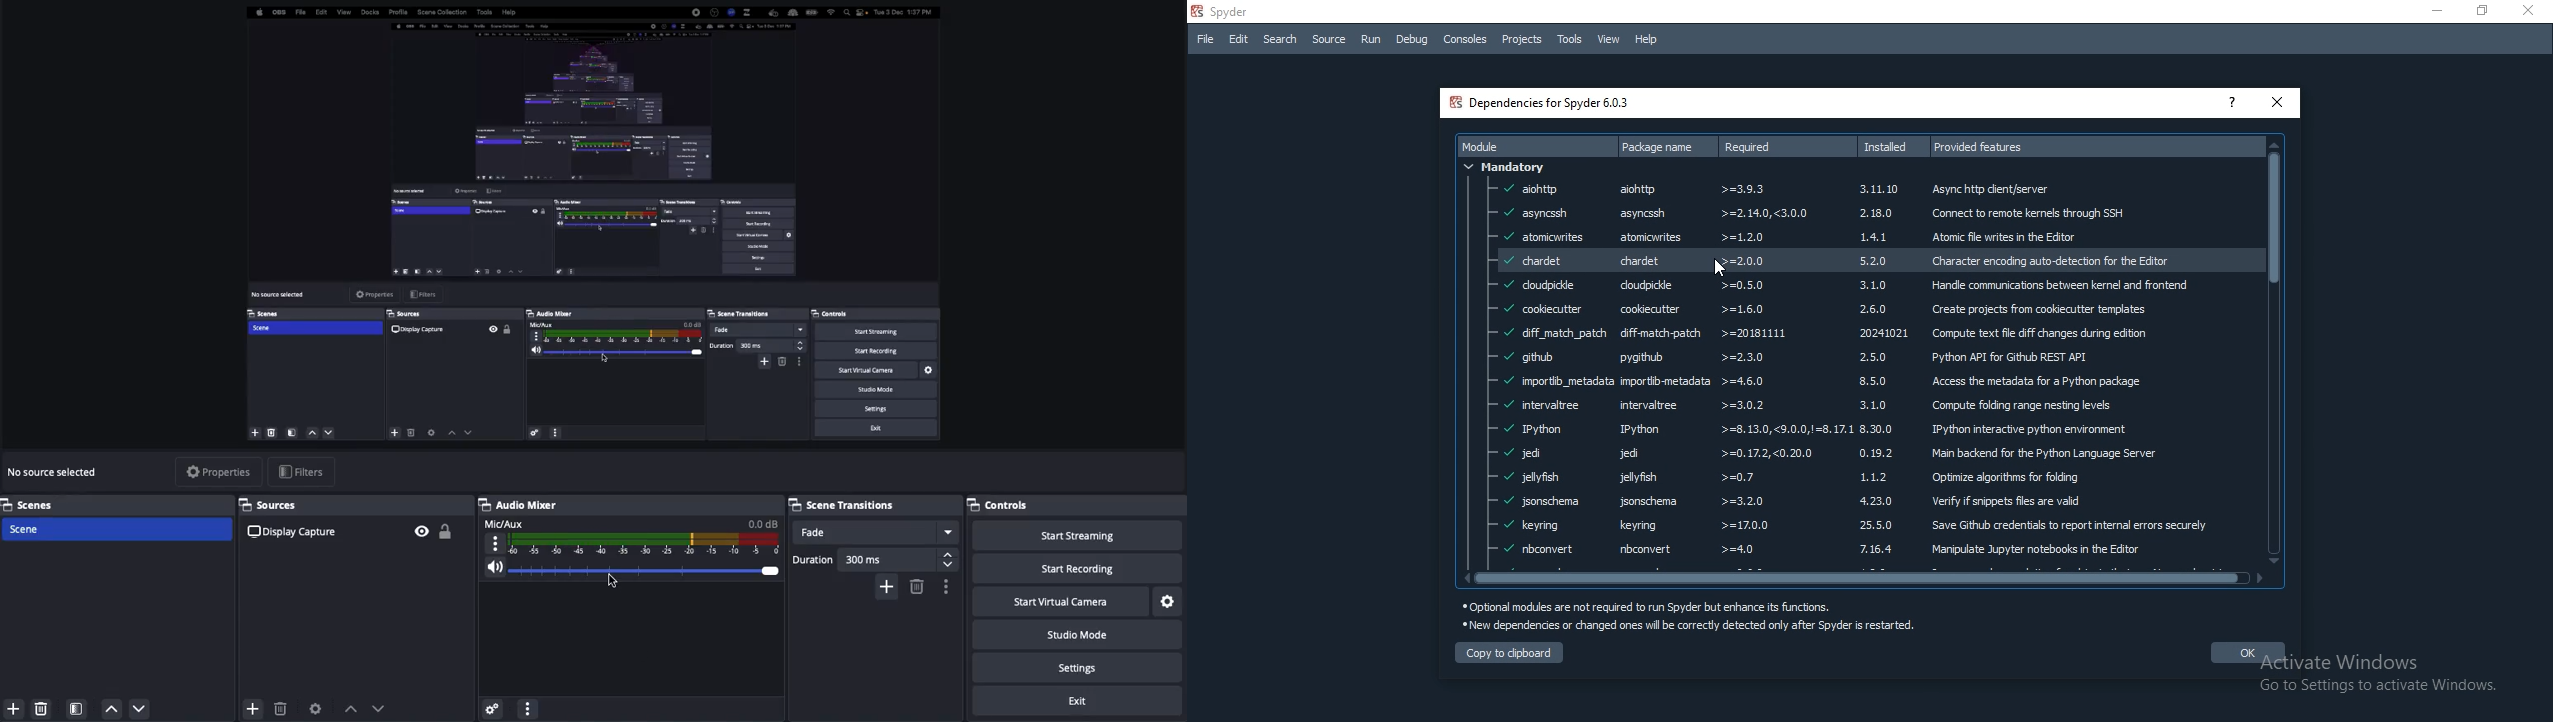 The width and height of the screenshot is (2576, 728). I want to click on close, so click(2277, 101).